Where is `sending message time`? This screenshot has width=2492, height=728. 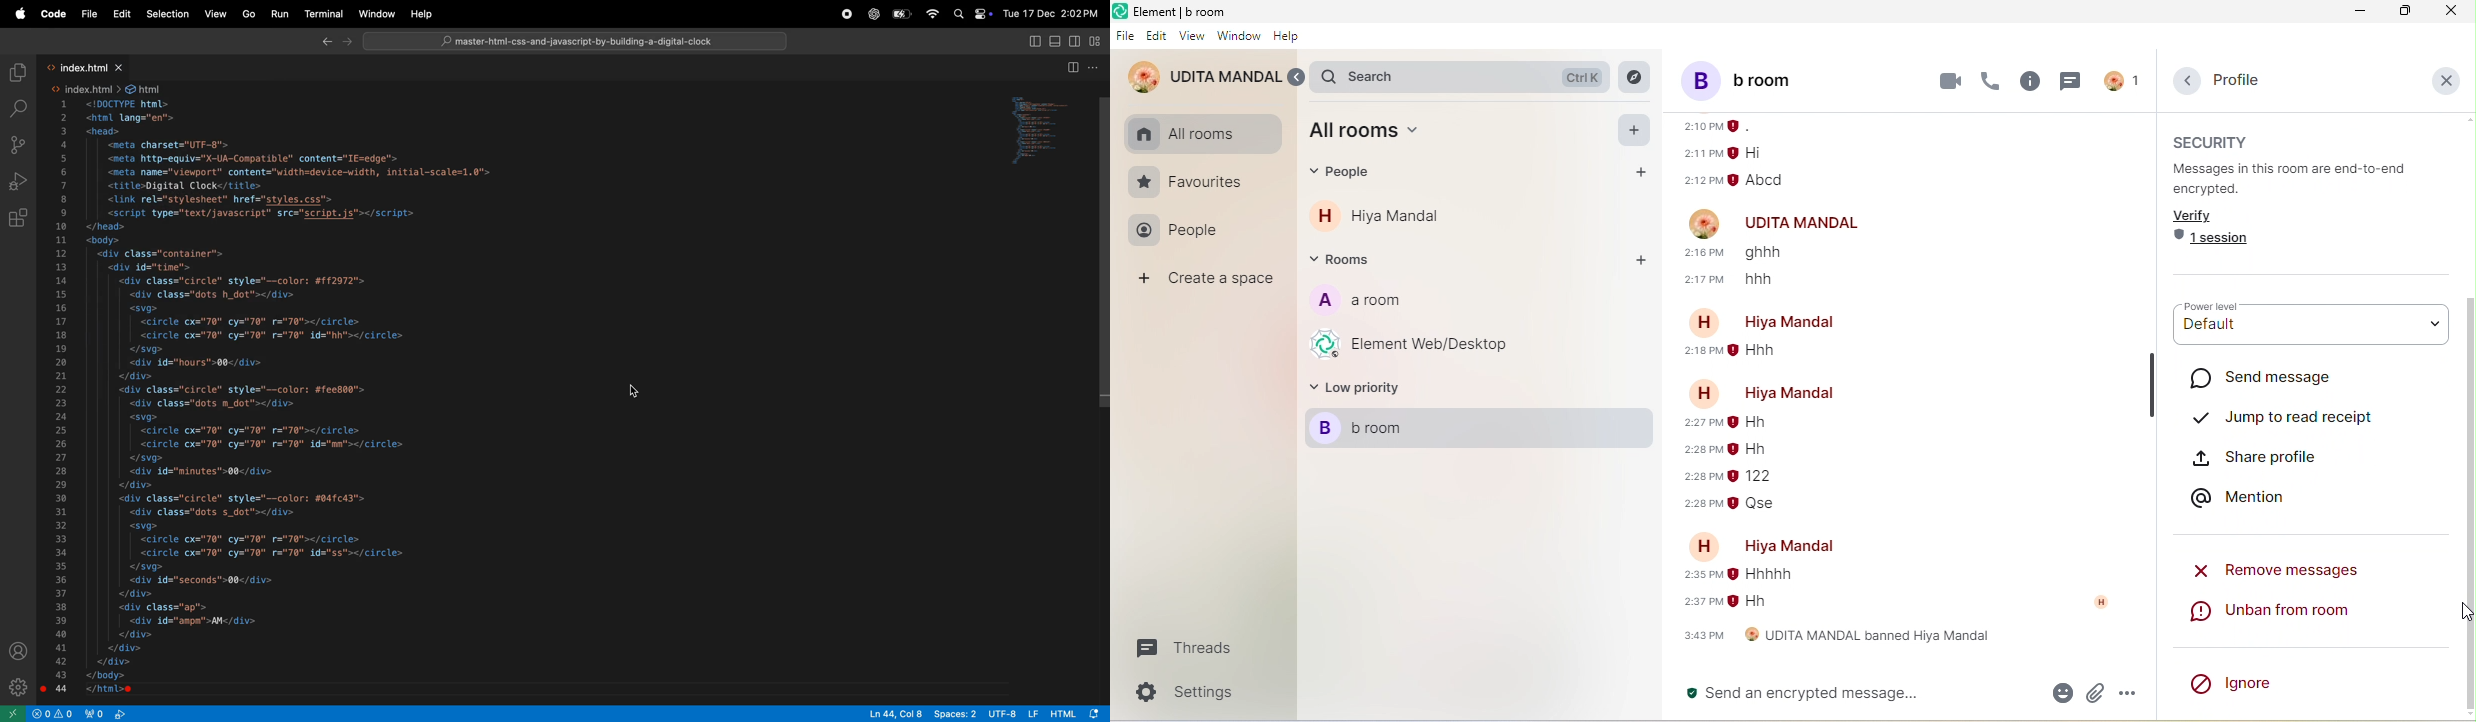
sending message time is located at coordinates (1701, 426).